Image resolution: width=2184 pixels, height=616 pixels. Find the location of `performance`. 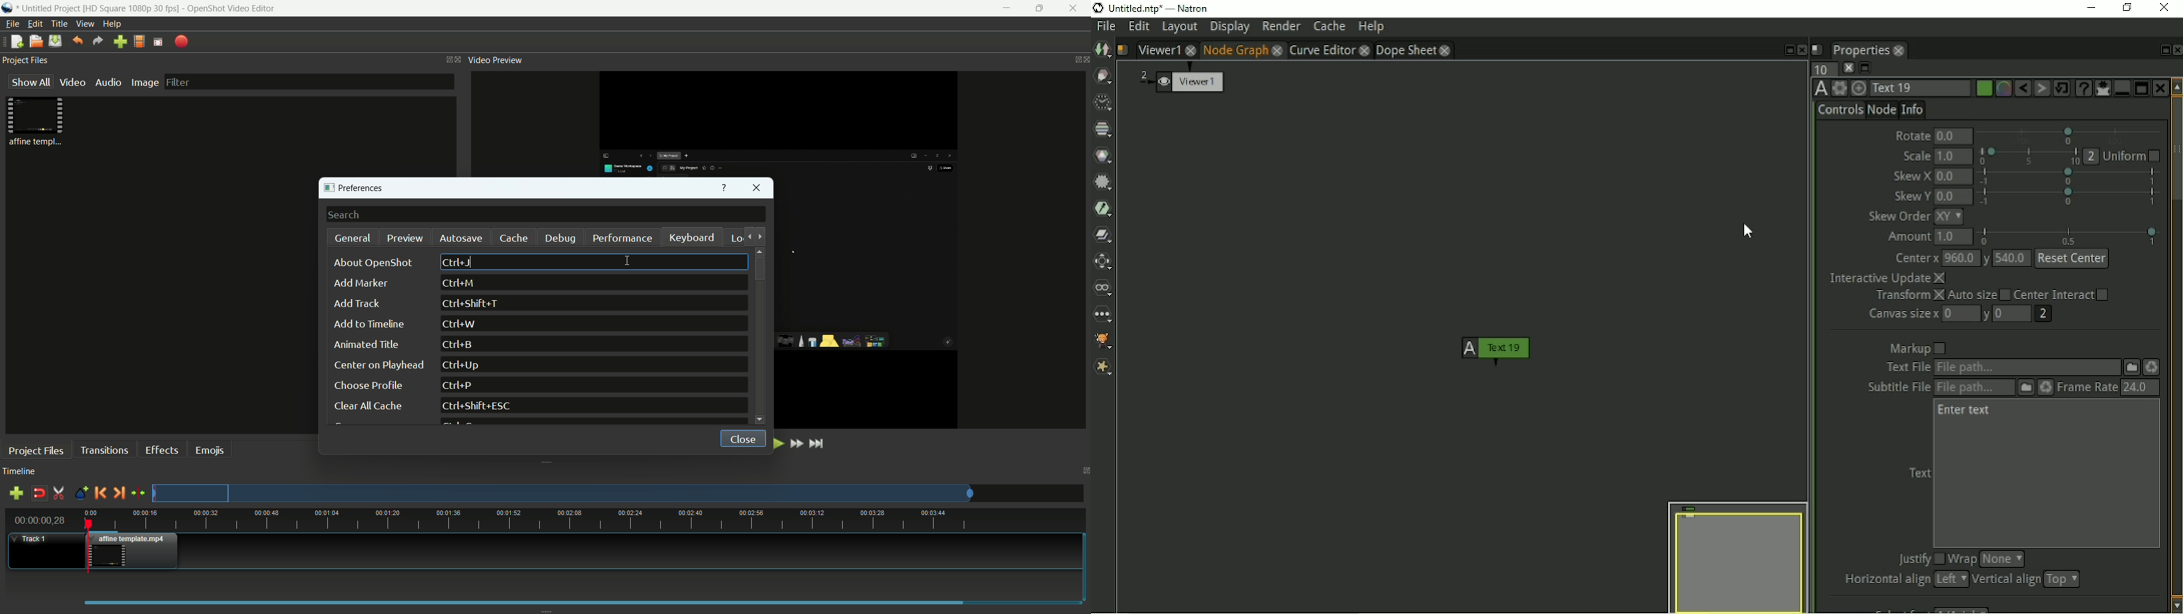

performance is located at coordinates (623, 238).